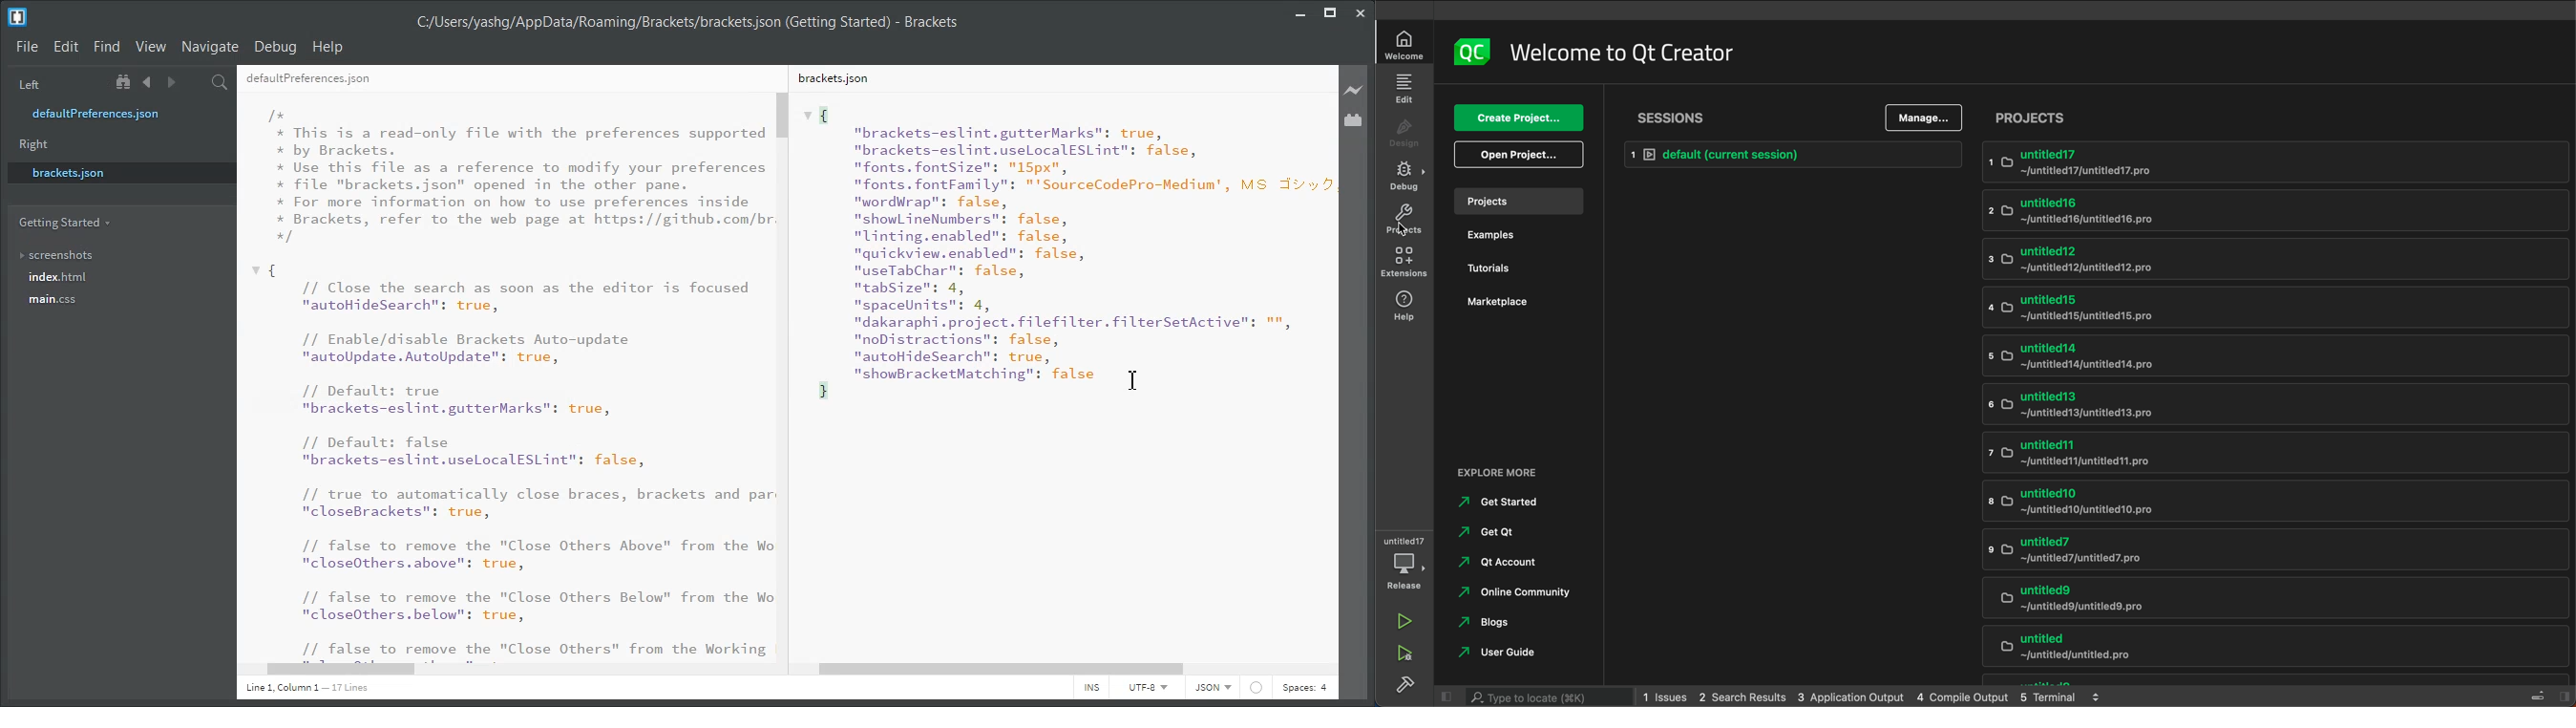  I want to click on Live Preview, so click(1354, 89).